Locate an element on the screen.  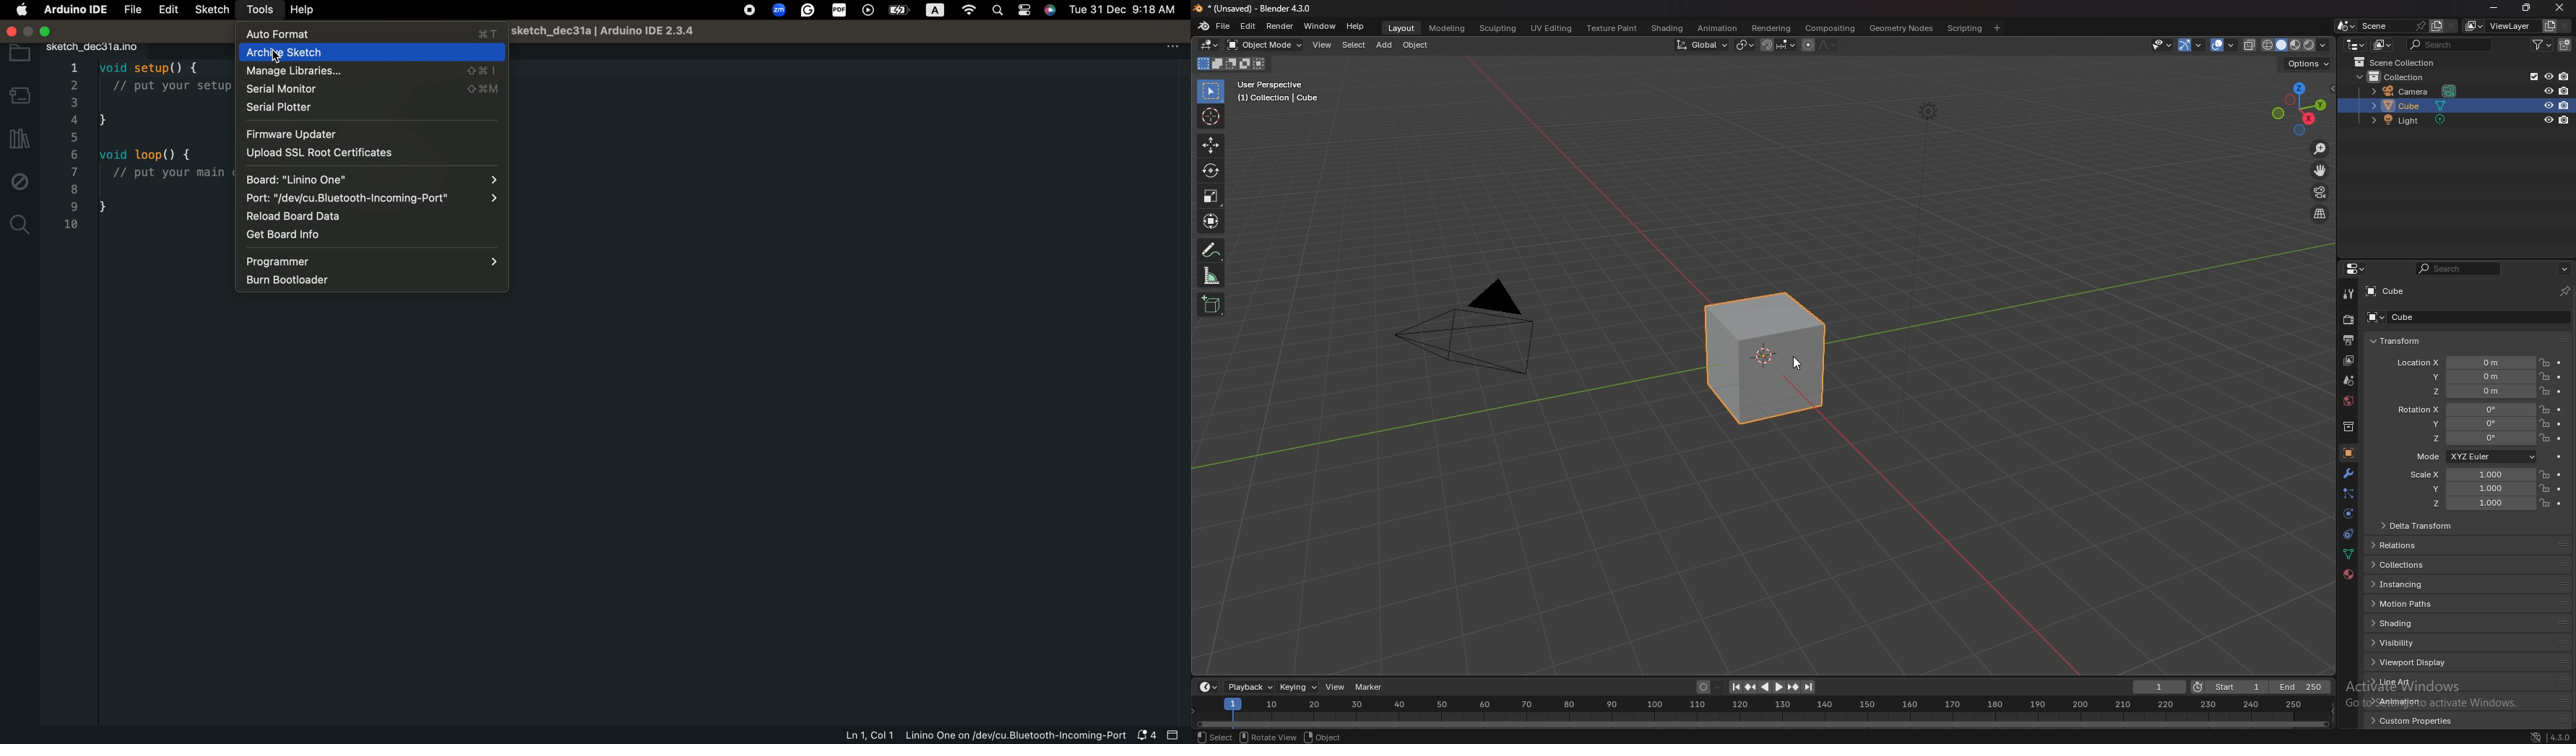
output is located at coordinates (2350, 339).